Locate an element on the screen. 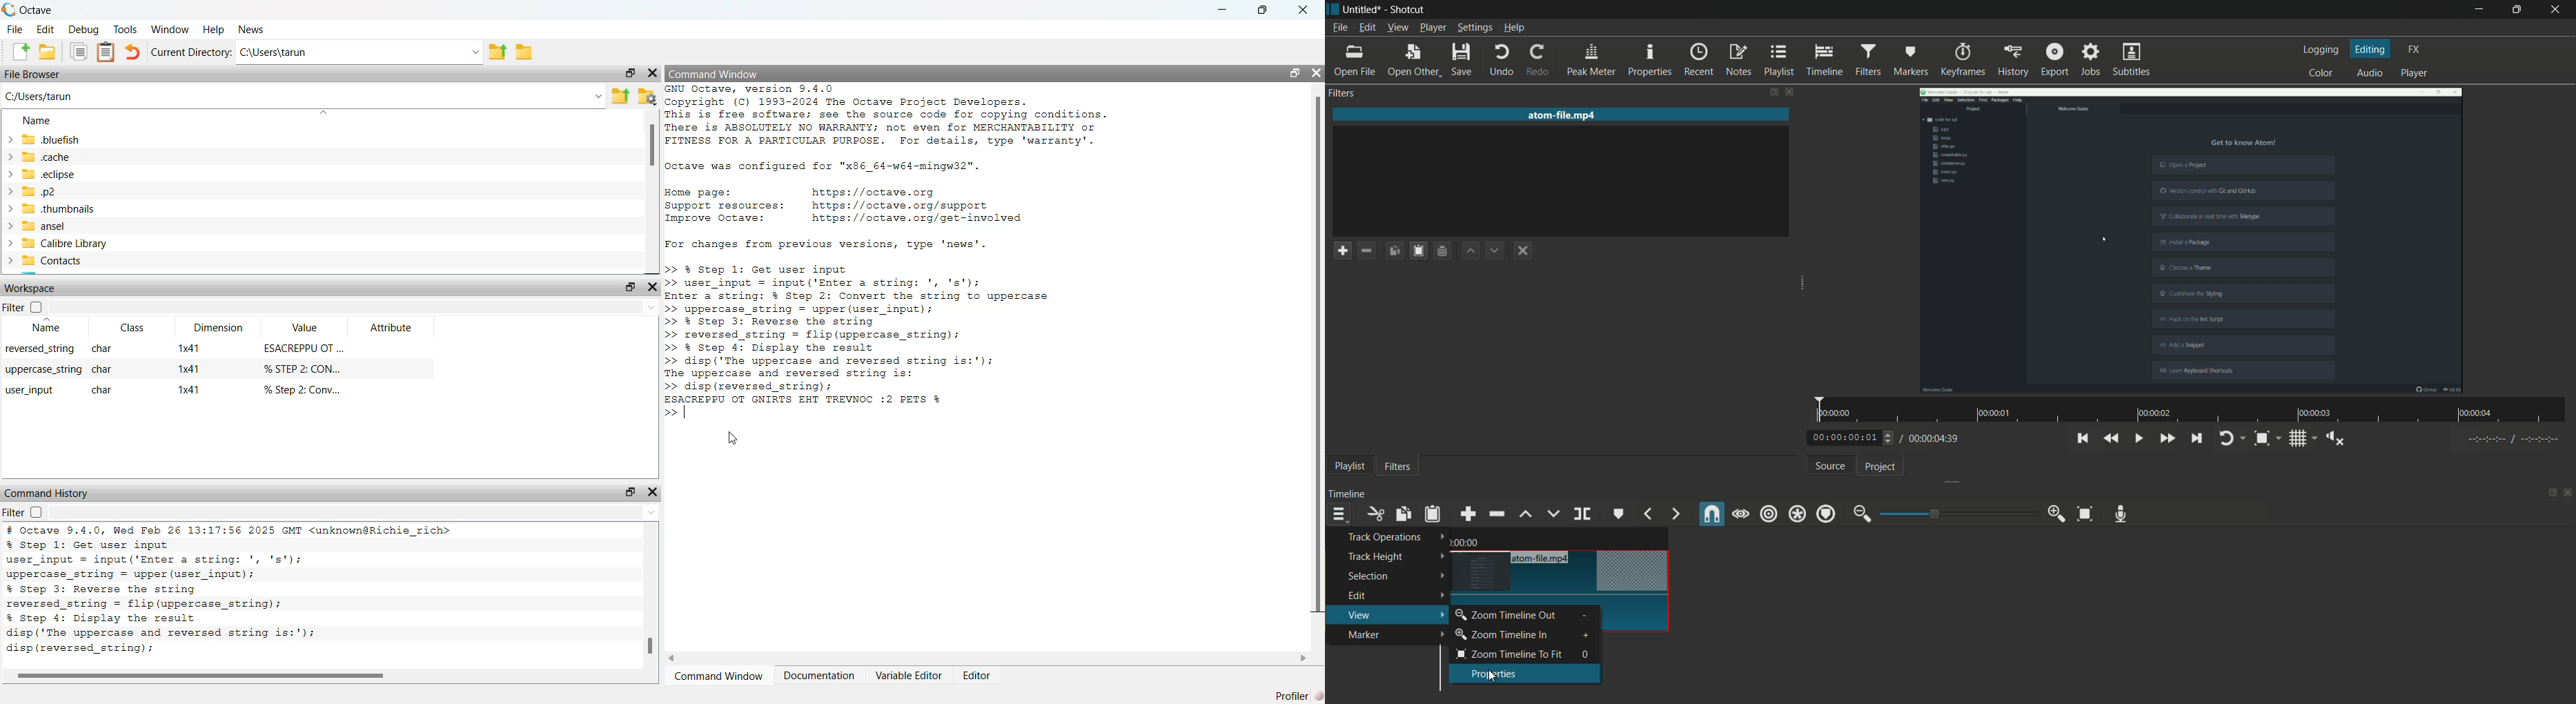  char is located at coordinates (106, 388).